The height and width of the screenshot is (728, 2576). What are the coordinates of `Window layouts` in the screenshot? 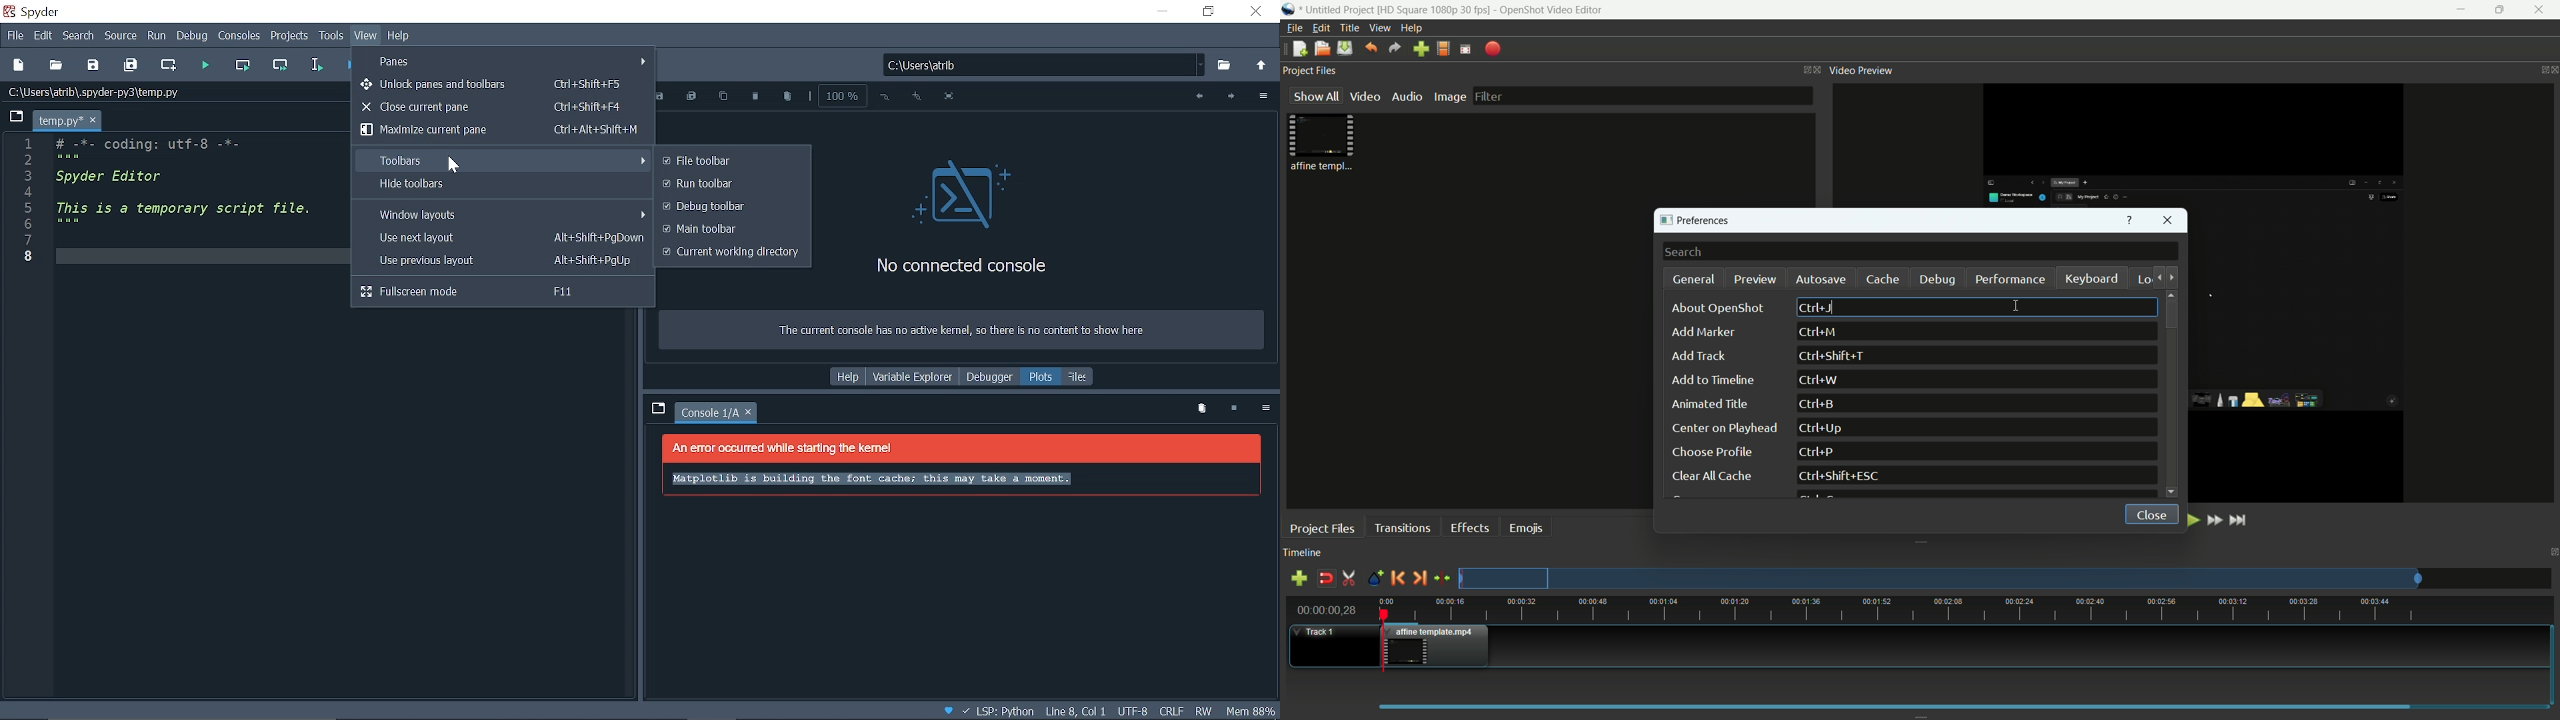 It's located at (502, 213).